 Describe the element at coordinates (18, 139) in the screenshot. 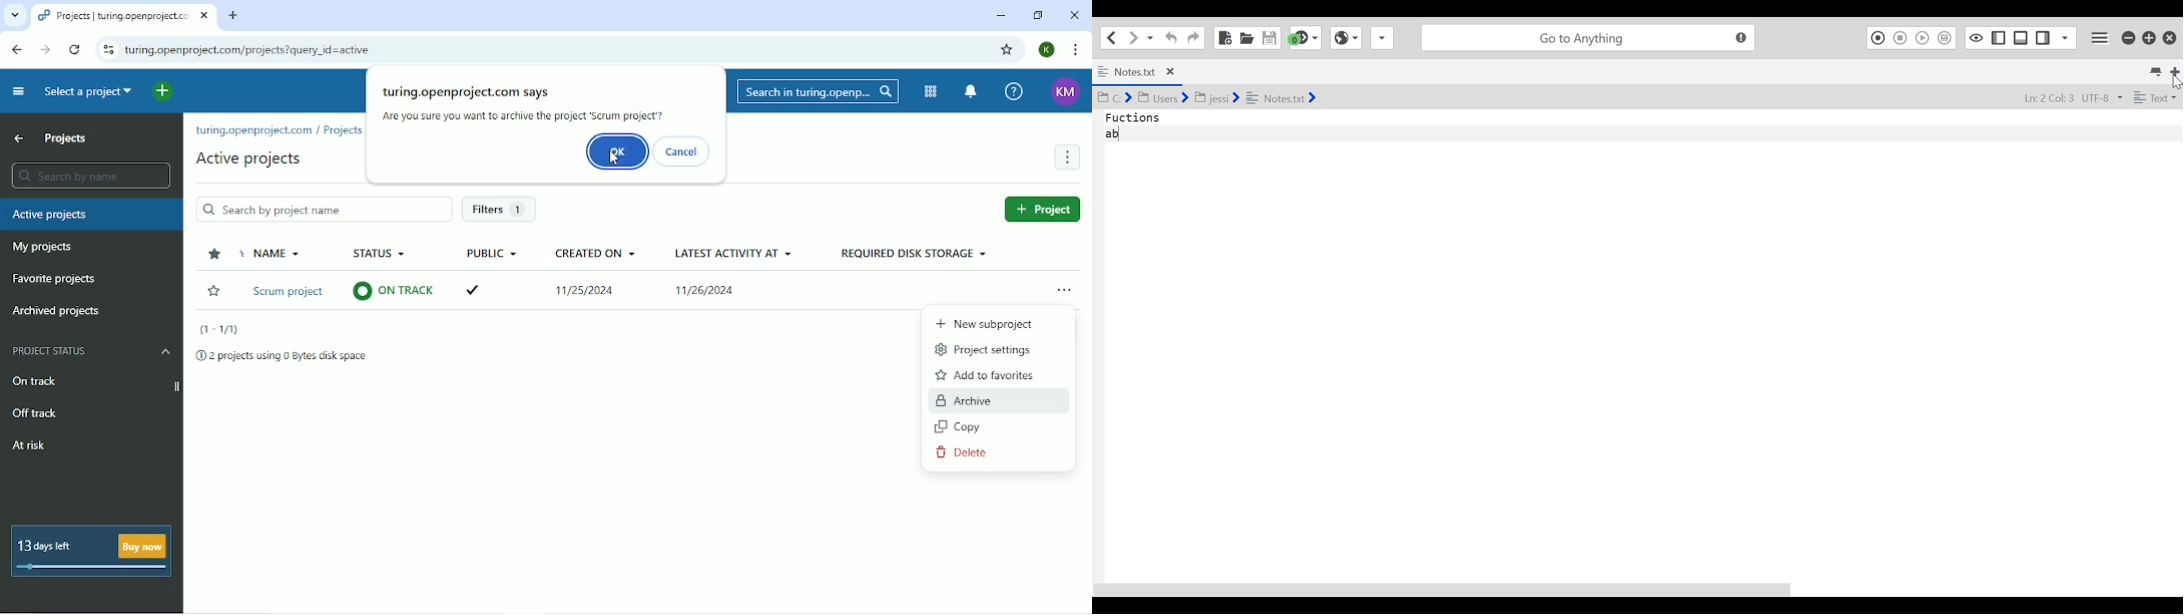

I see `Up` at that location.